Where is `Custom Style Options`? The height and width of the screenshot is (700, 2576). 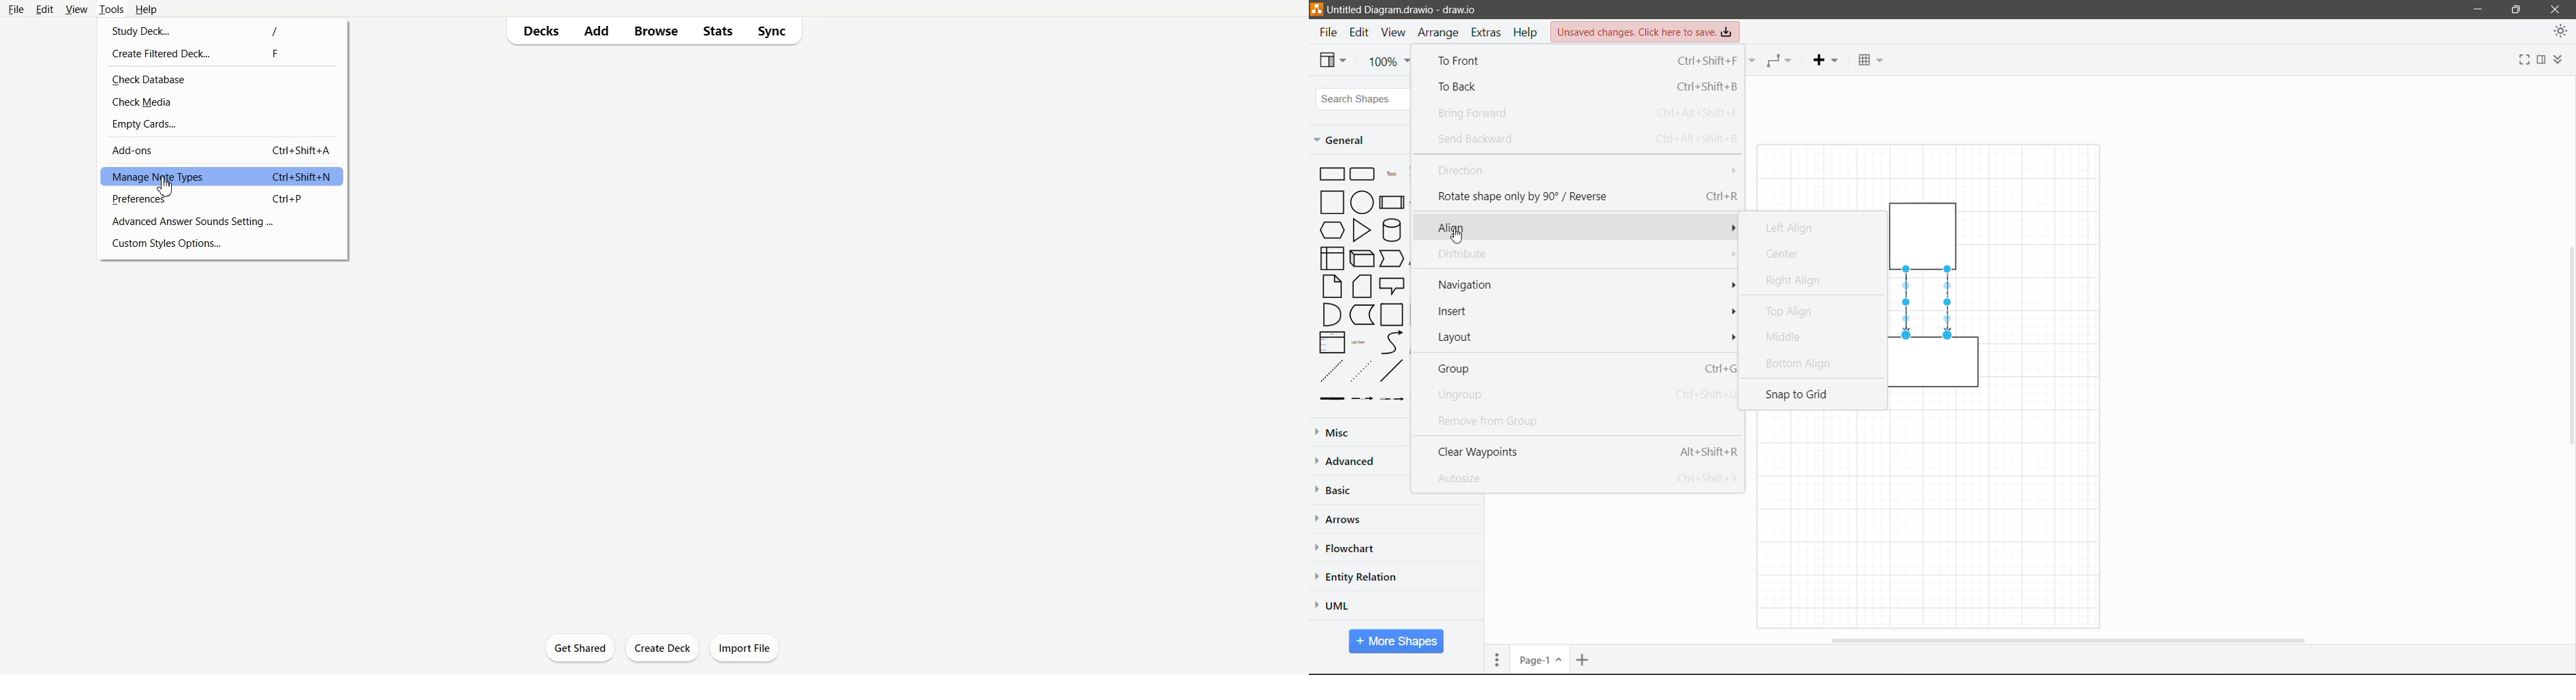
Custom Style Options is located at coordinates (223, 245).